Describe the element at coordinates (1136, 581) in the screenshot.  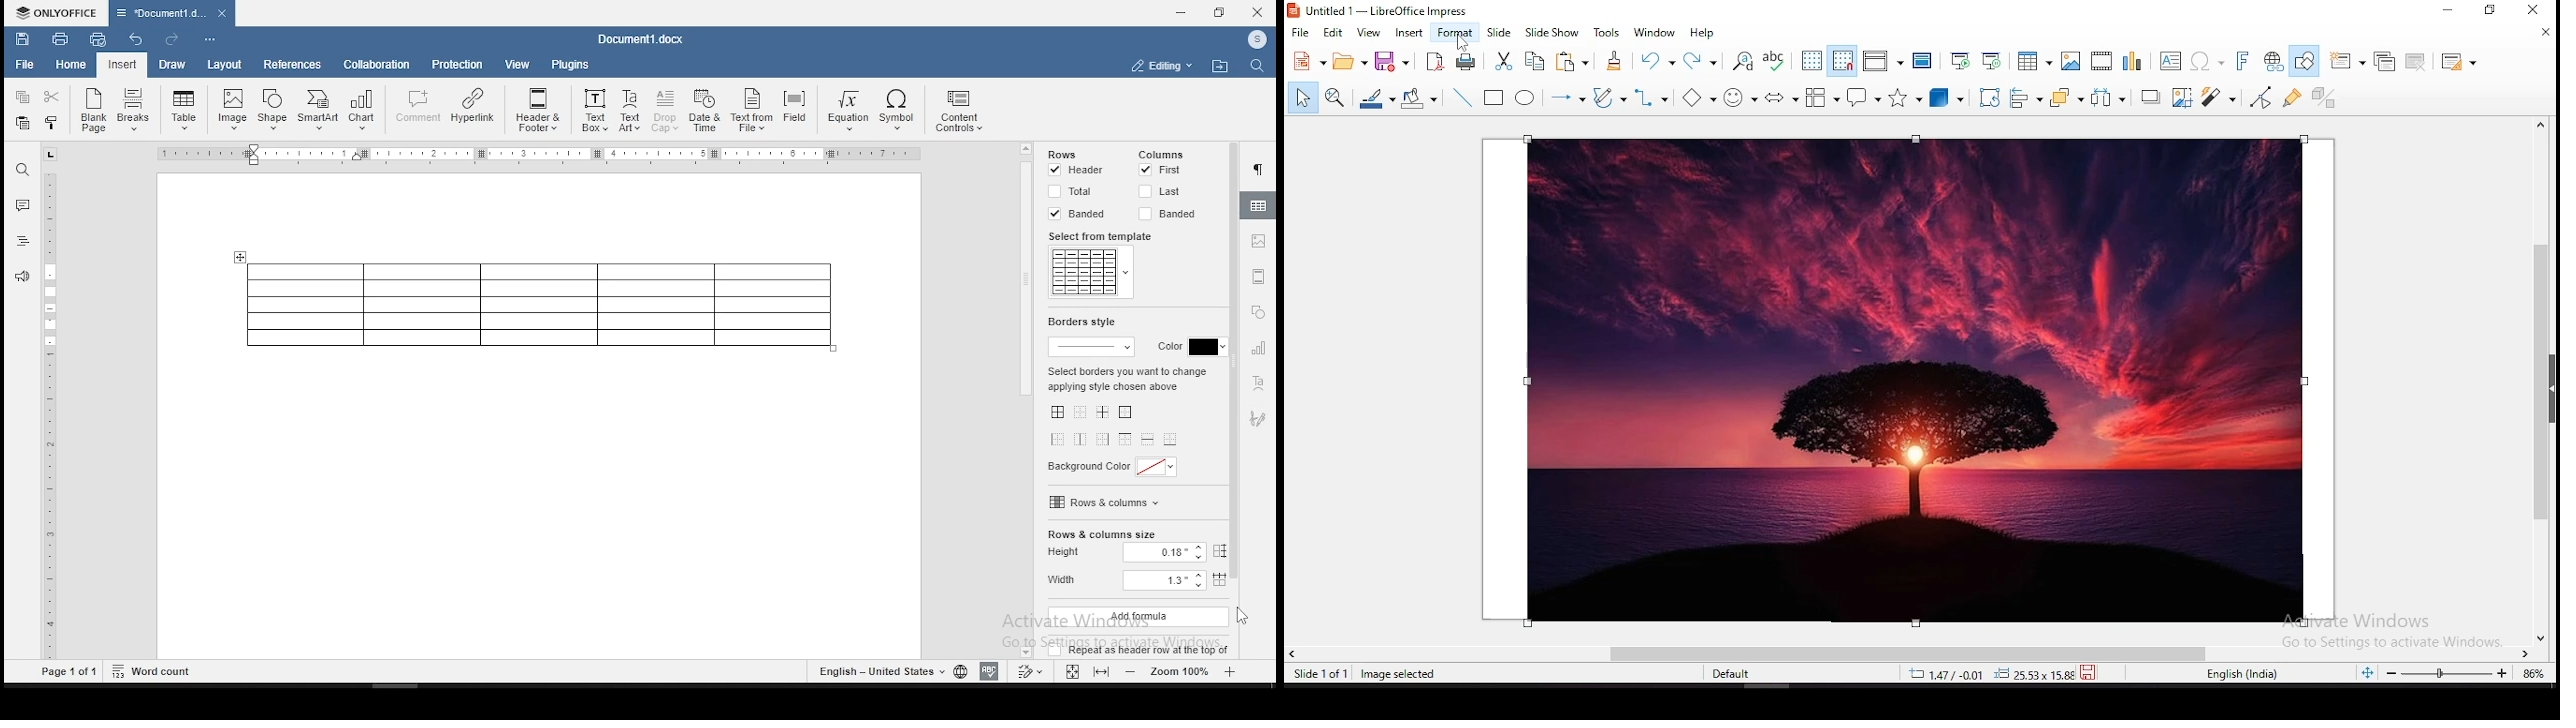
I see `width` at that location.